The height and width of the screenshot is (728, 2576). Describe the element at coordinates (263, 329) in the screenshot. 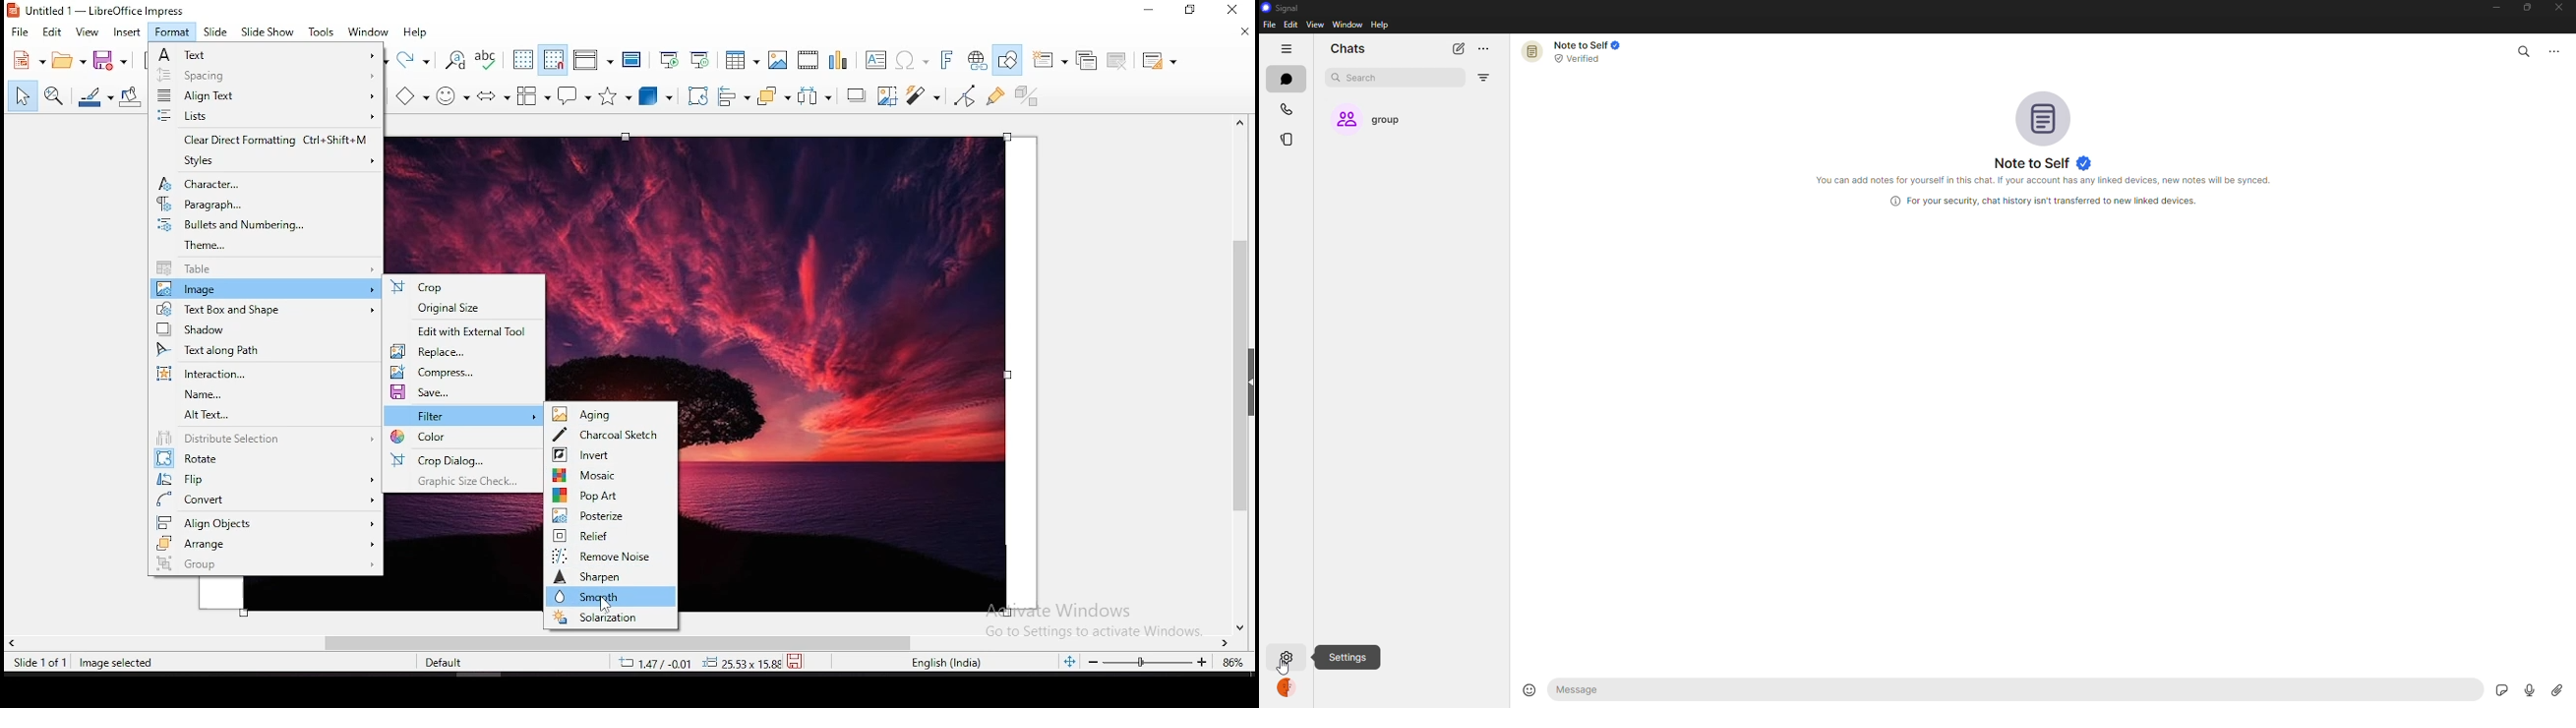

I see `shadow` at that location.